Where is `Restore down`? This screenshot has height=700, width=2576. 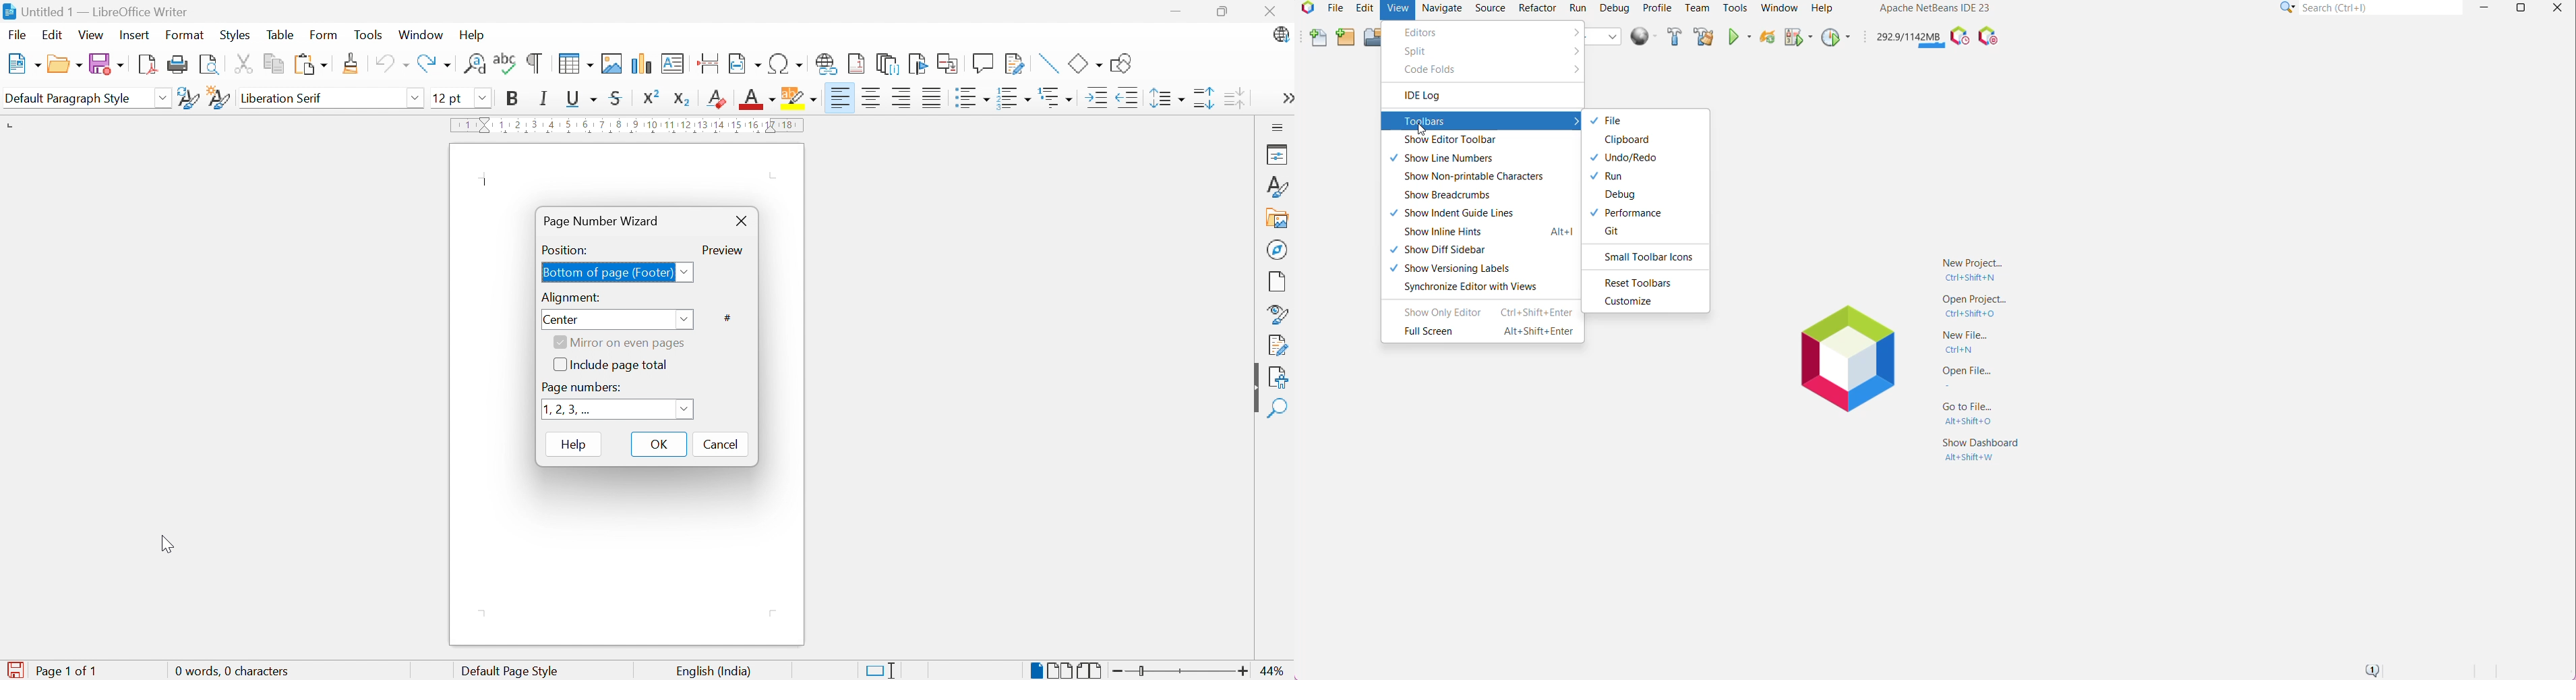 Restore down is located at coordinates (1226, 11).